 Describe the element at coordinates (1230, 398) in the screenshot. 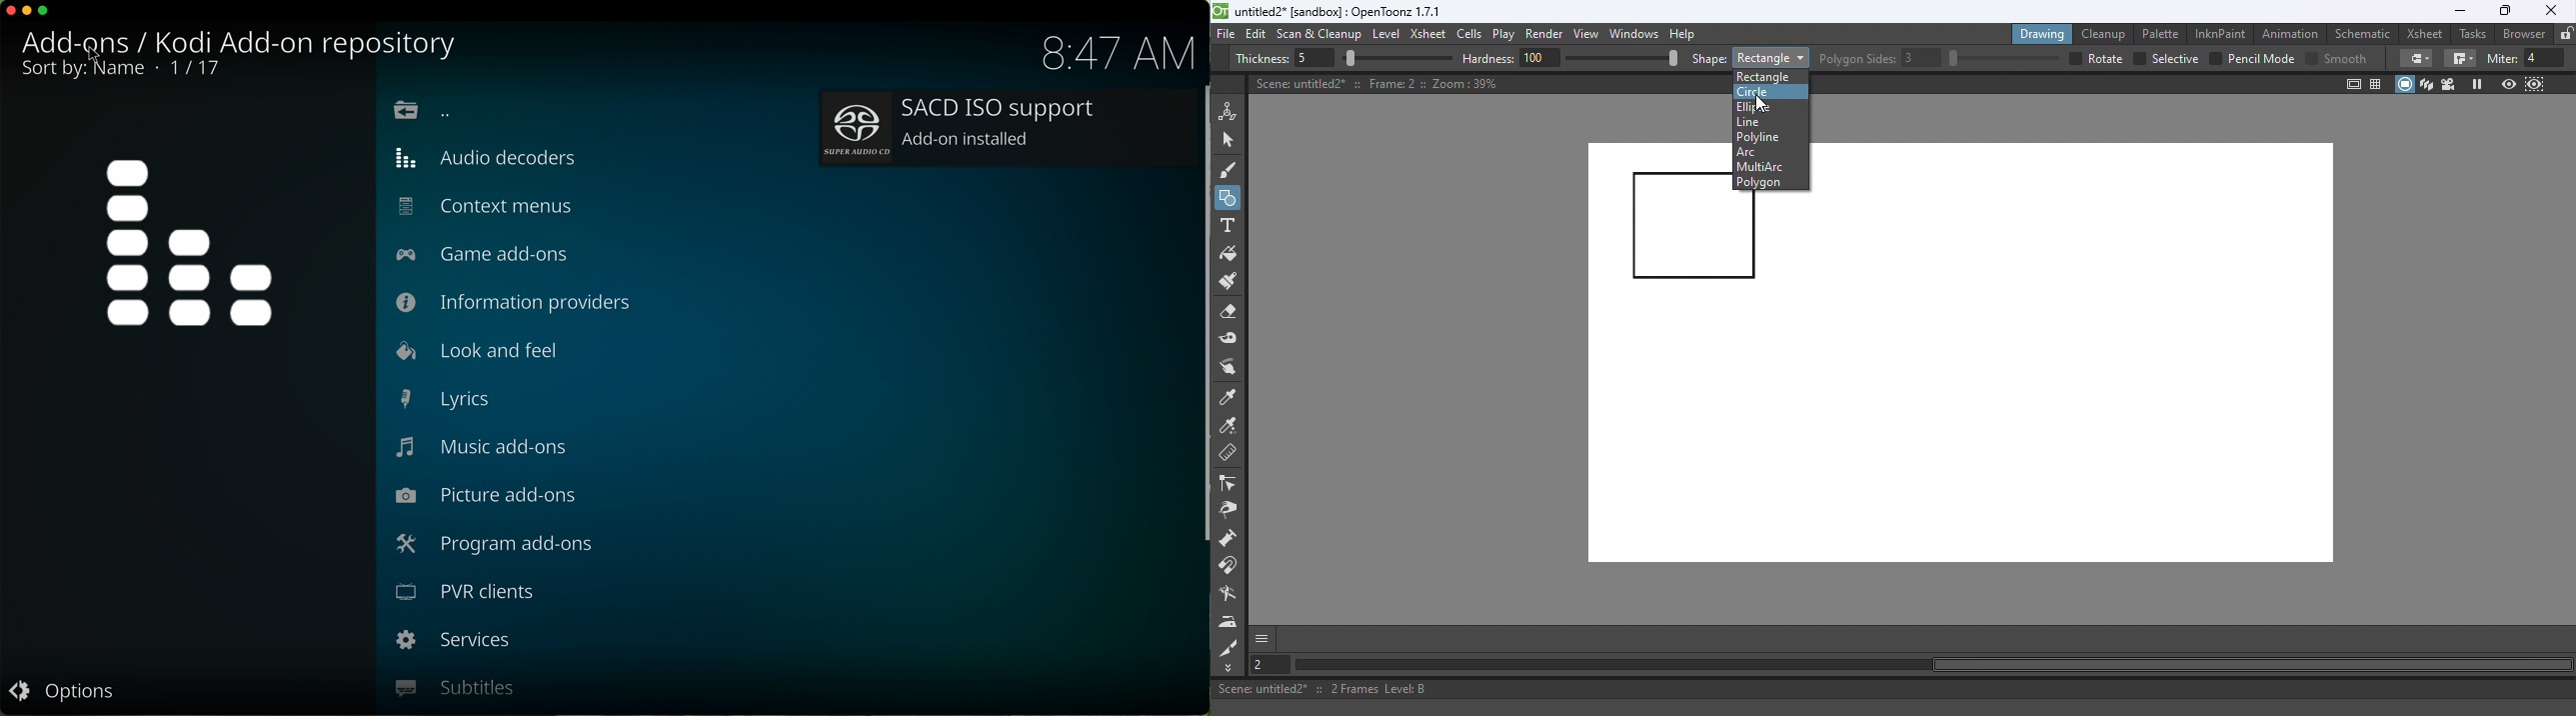

I see `Style picker tool` at that location.